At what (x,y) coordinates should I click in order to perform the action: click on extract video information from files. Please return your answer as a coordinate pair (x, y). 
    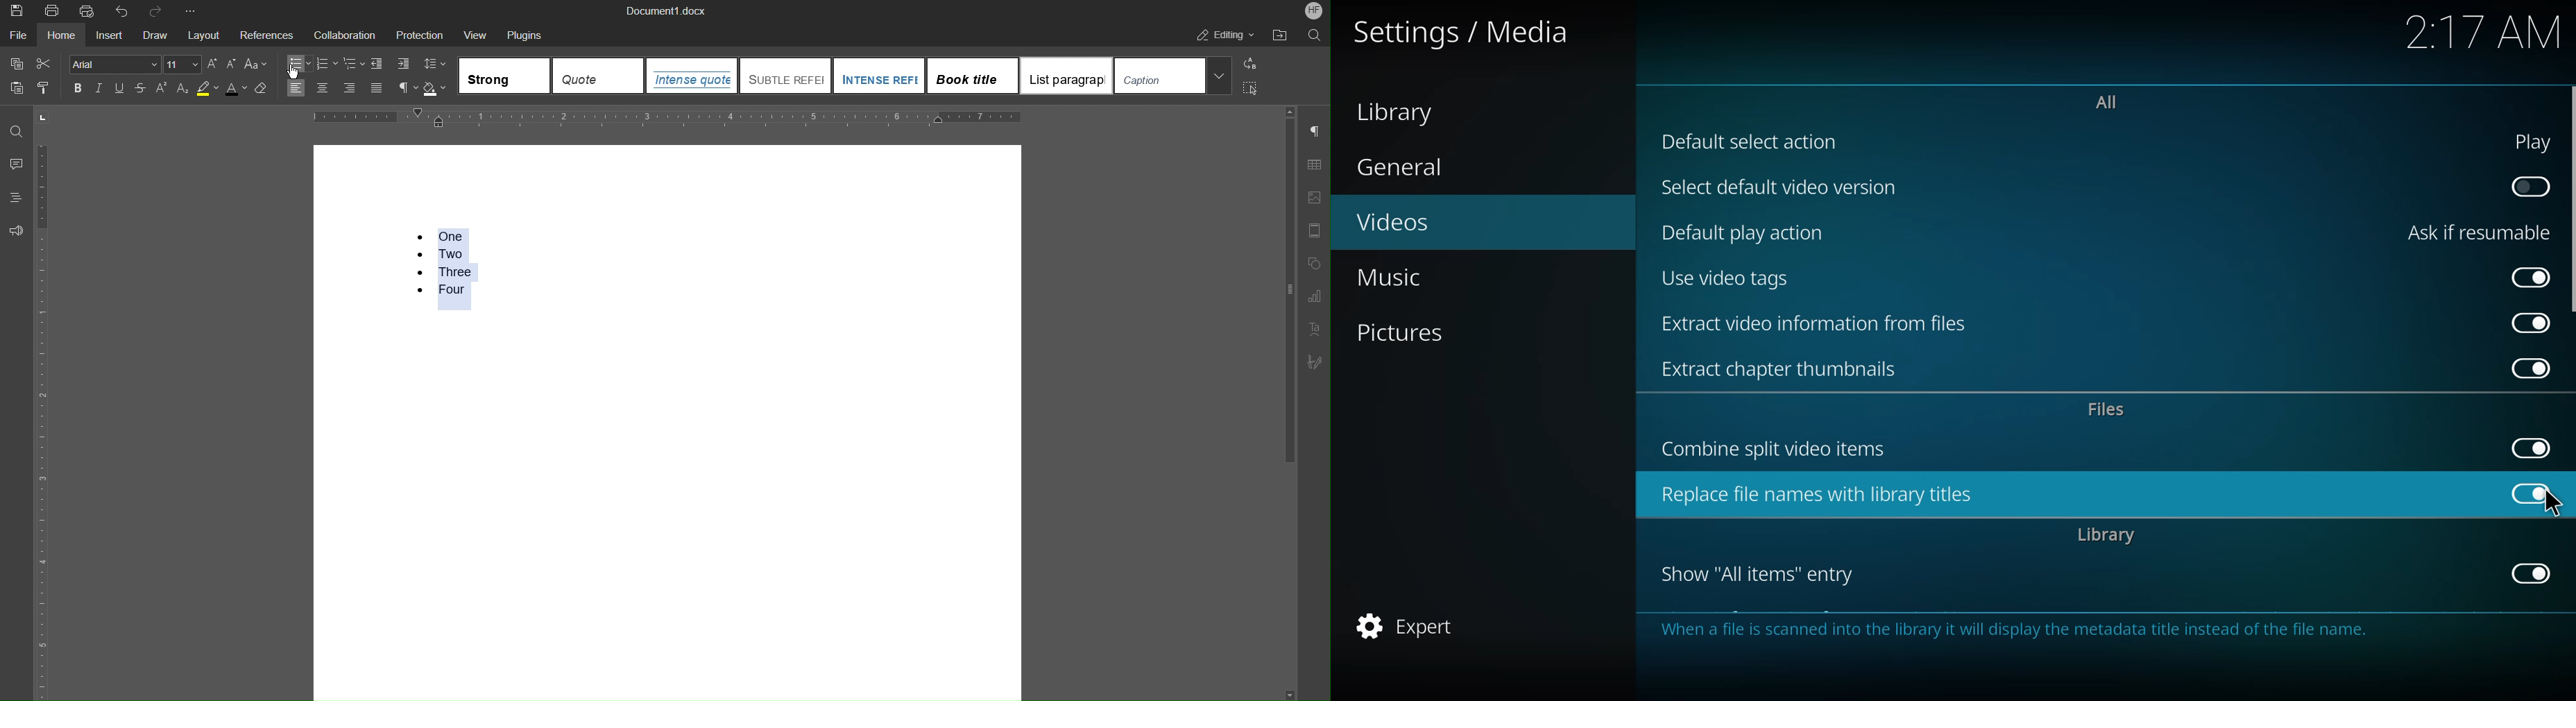
    Looking at the image, I should click on (1819, 326).